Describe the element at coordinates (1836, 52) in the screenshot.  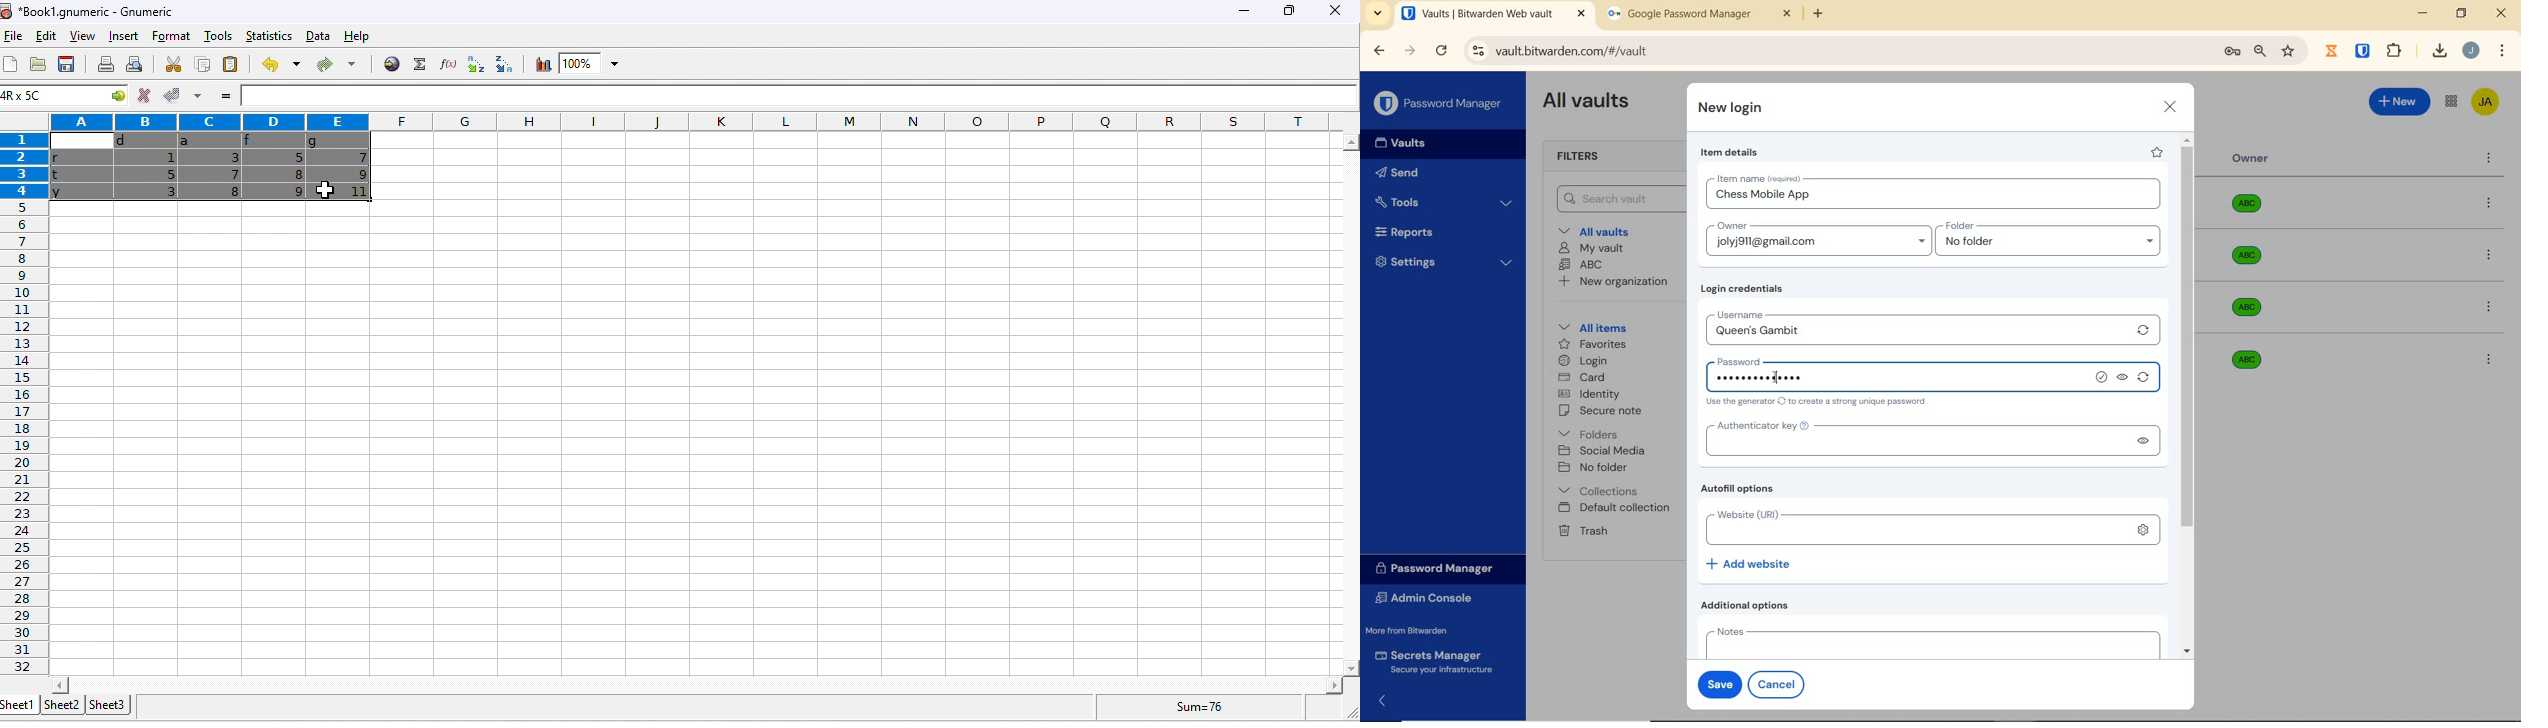
I see `address bar` at that location.